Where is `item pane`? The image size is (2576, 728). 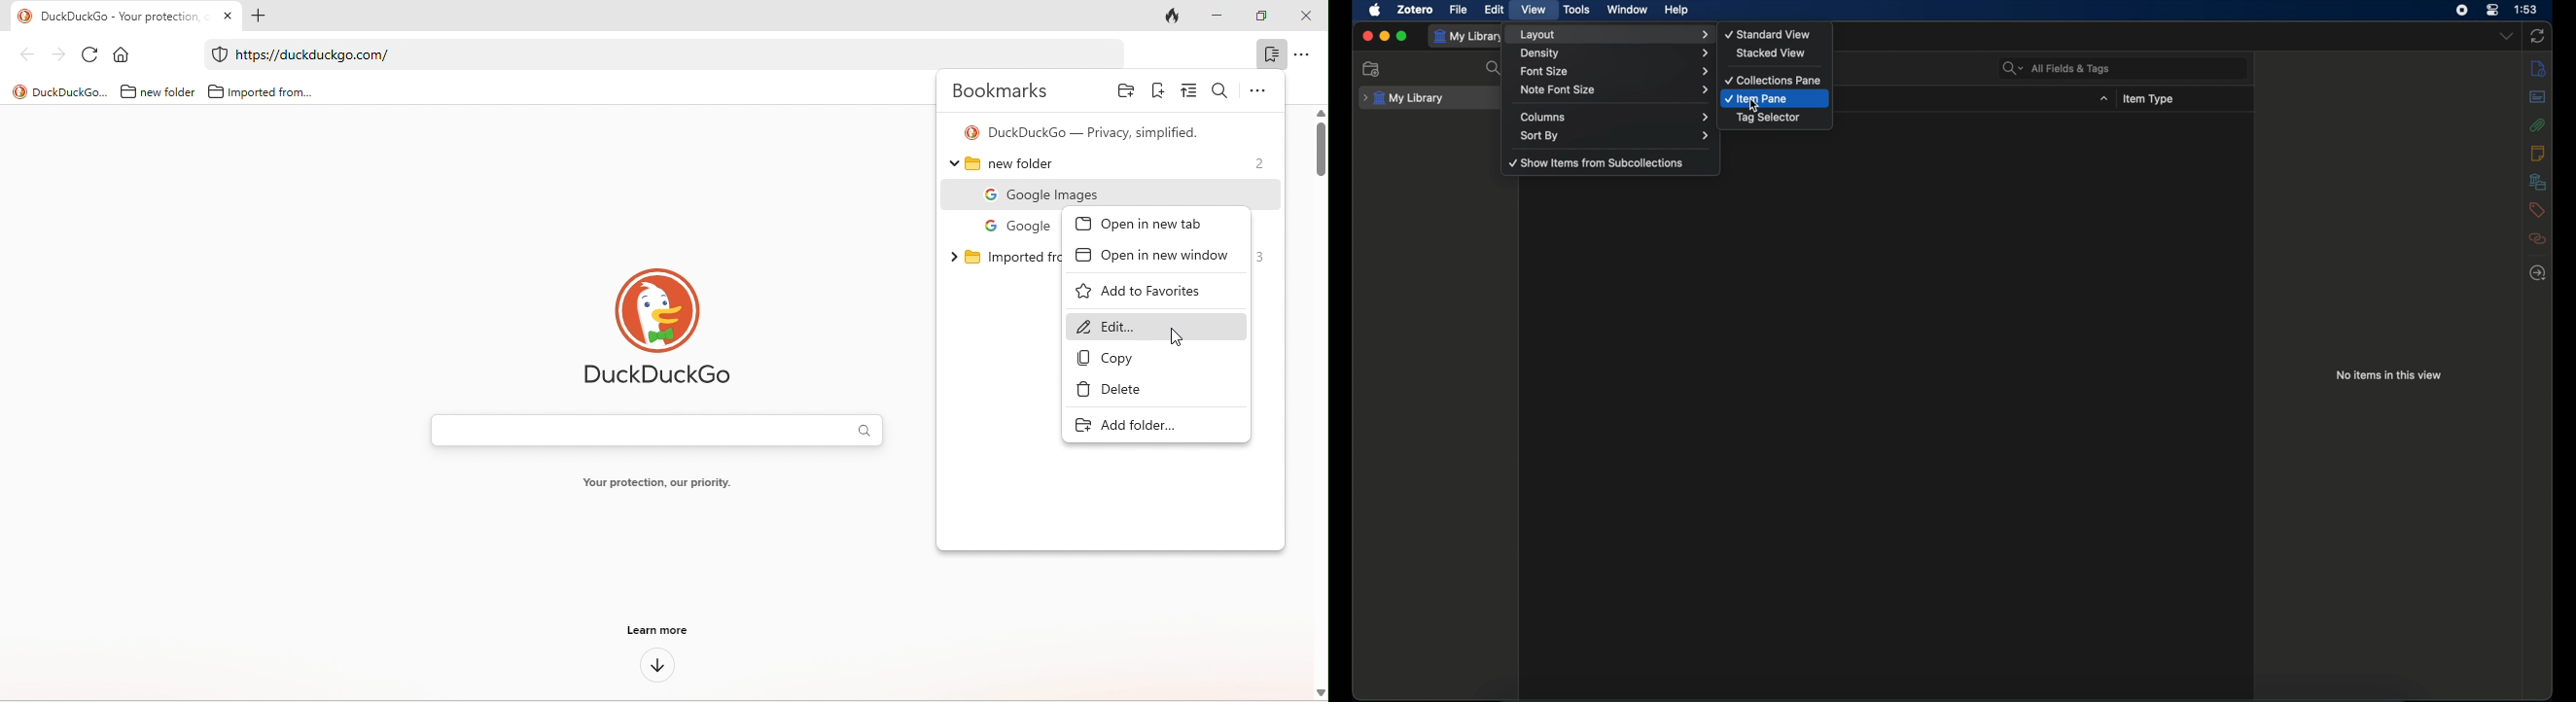
item pane is located at coordinates (1757, 99).